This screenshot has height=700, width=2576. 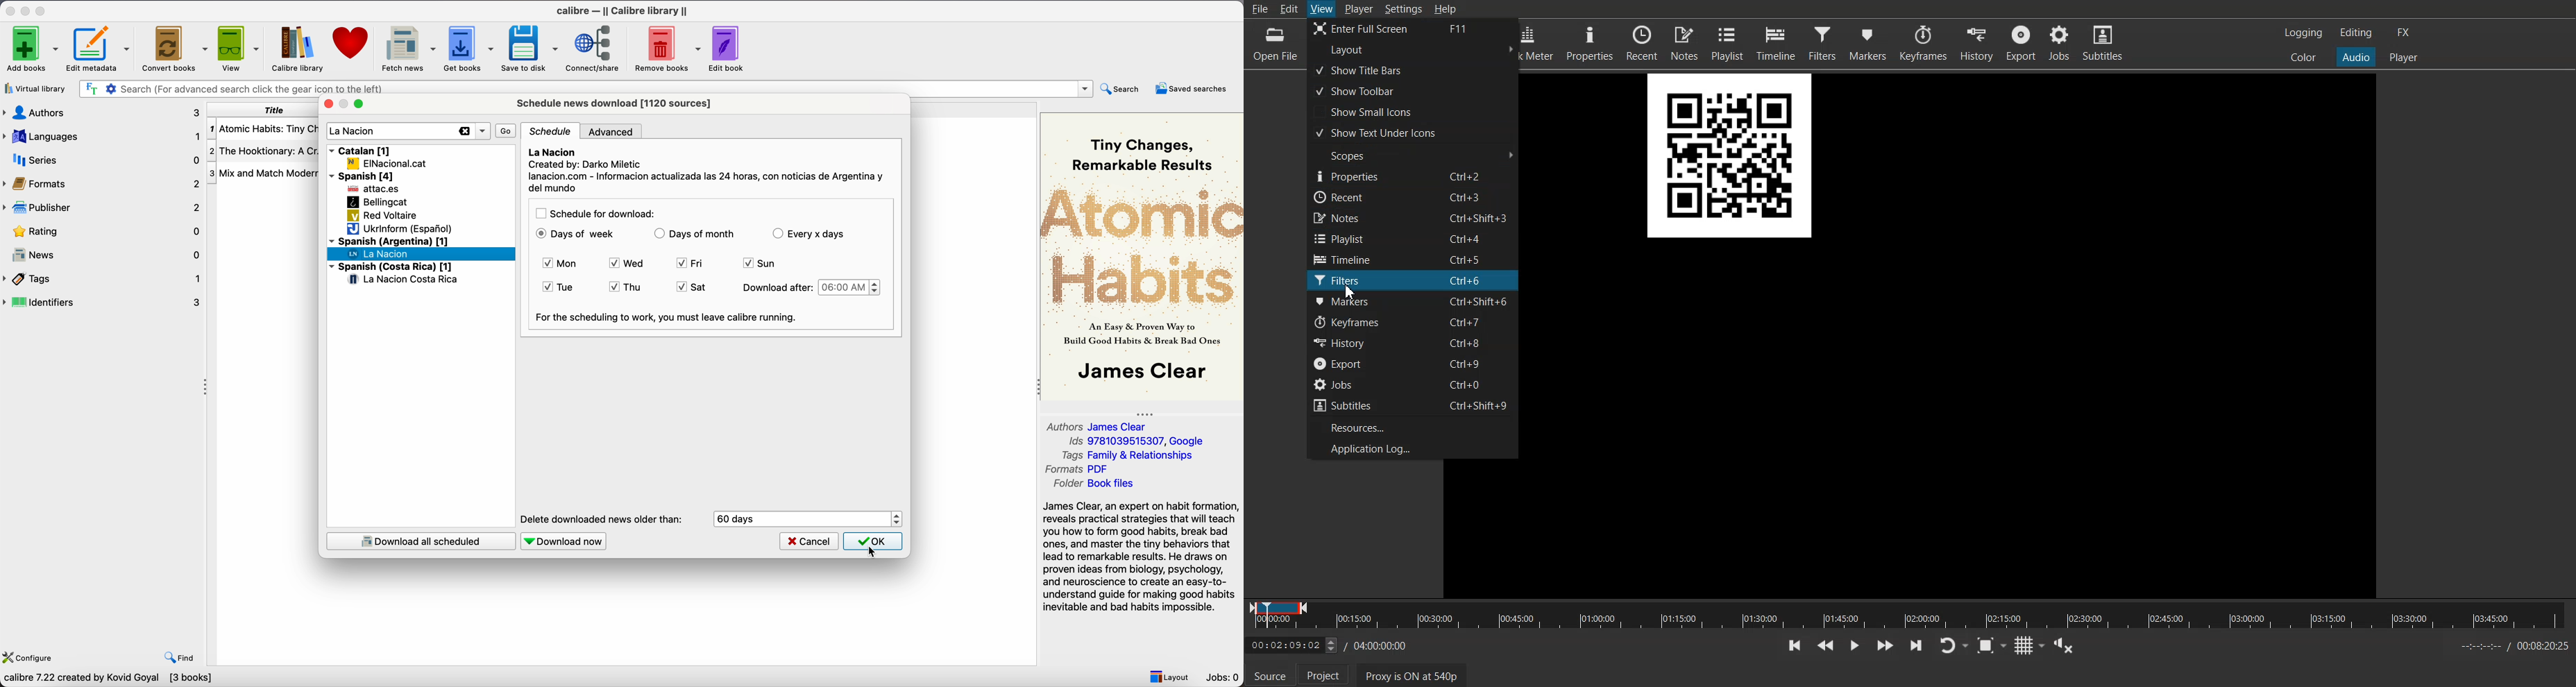 I want to click on tags, so click(x=103, y=279).